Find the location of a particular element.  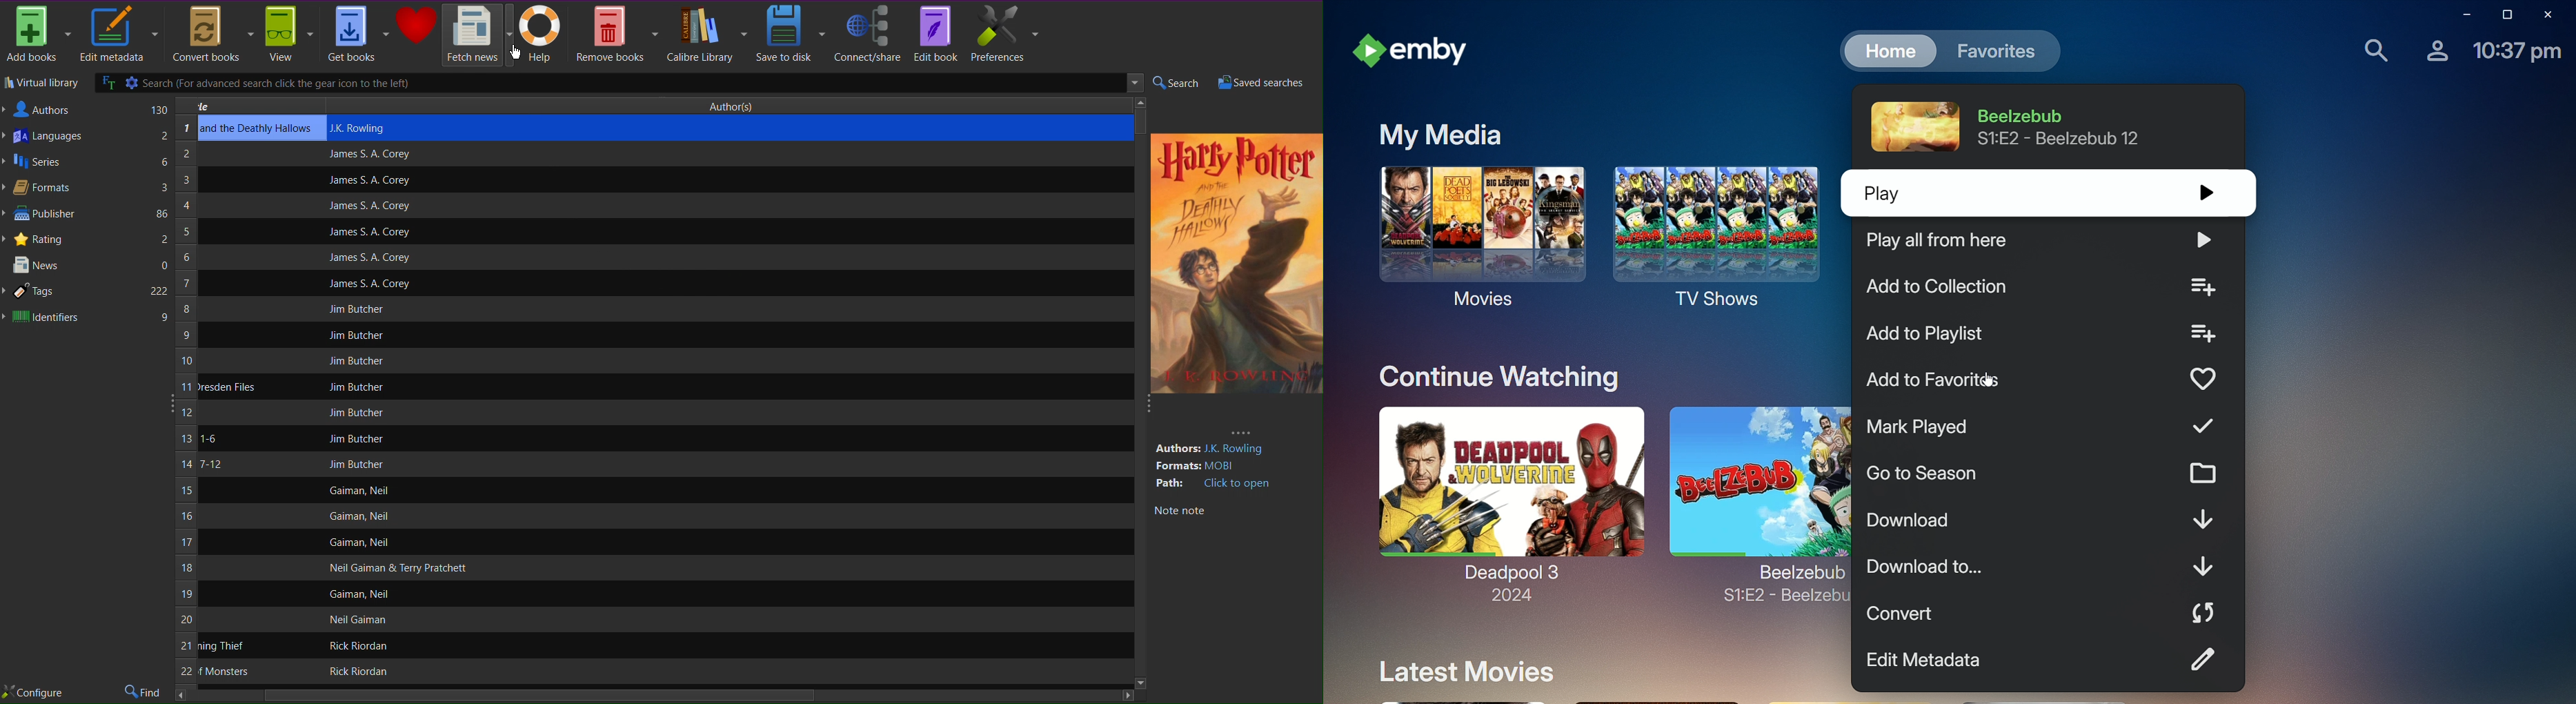

Gaiman, Neil is located at coordinates (357, 516).